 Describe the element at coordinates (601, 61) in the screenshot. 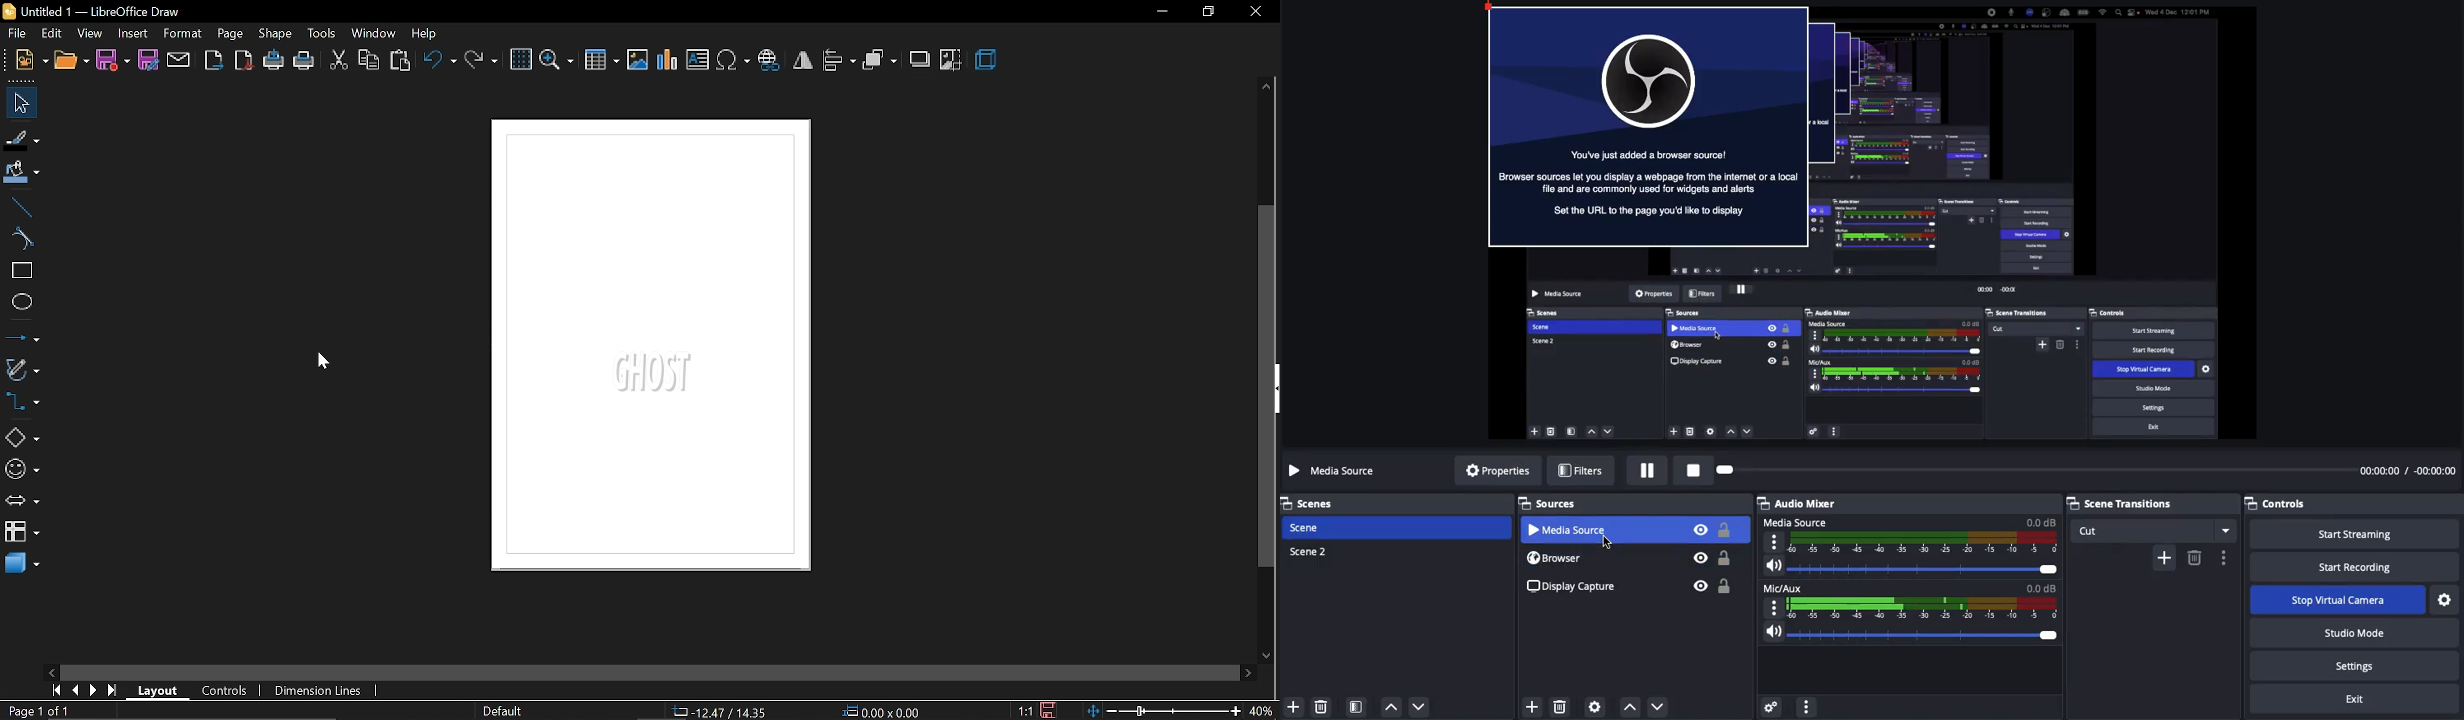

I see `insert table` at that location.